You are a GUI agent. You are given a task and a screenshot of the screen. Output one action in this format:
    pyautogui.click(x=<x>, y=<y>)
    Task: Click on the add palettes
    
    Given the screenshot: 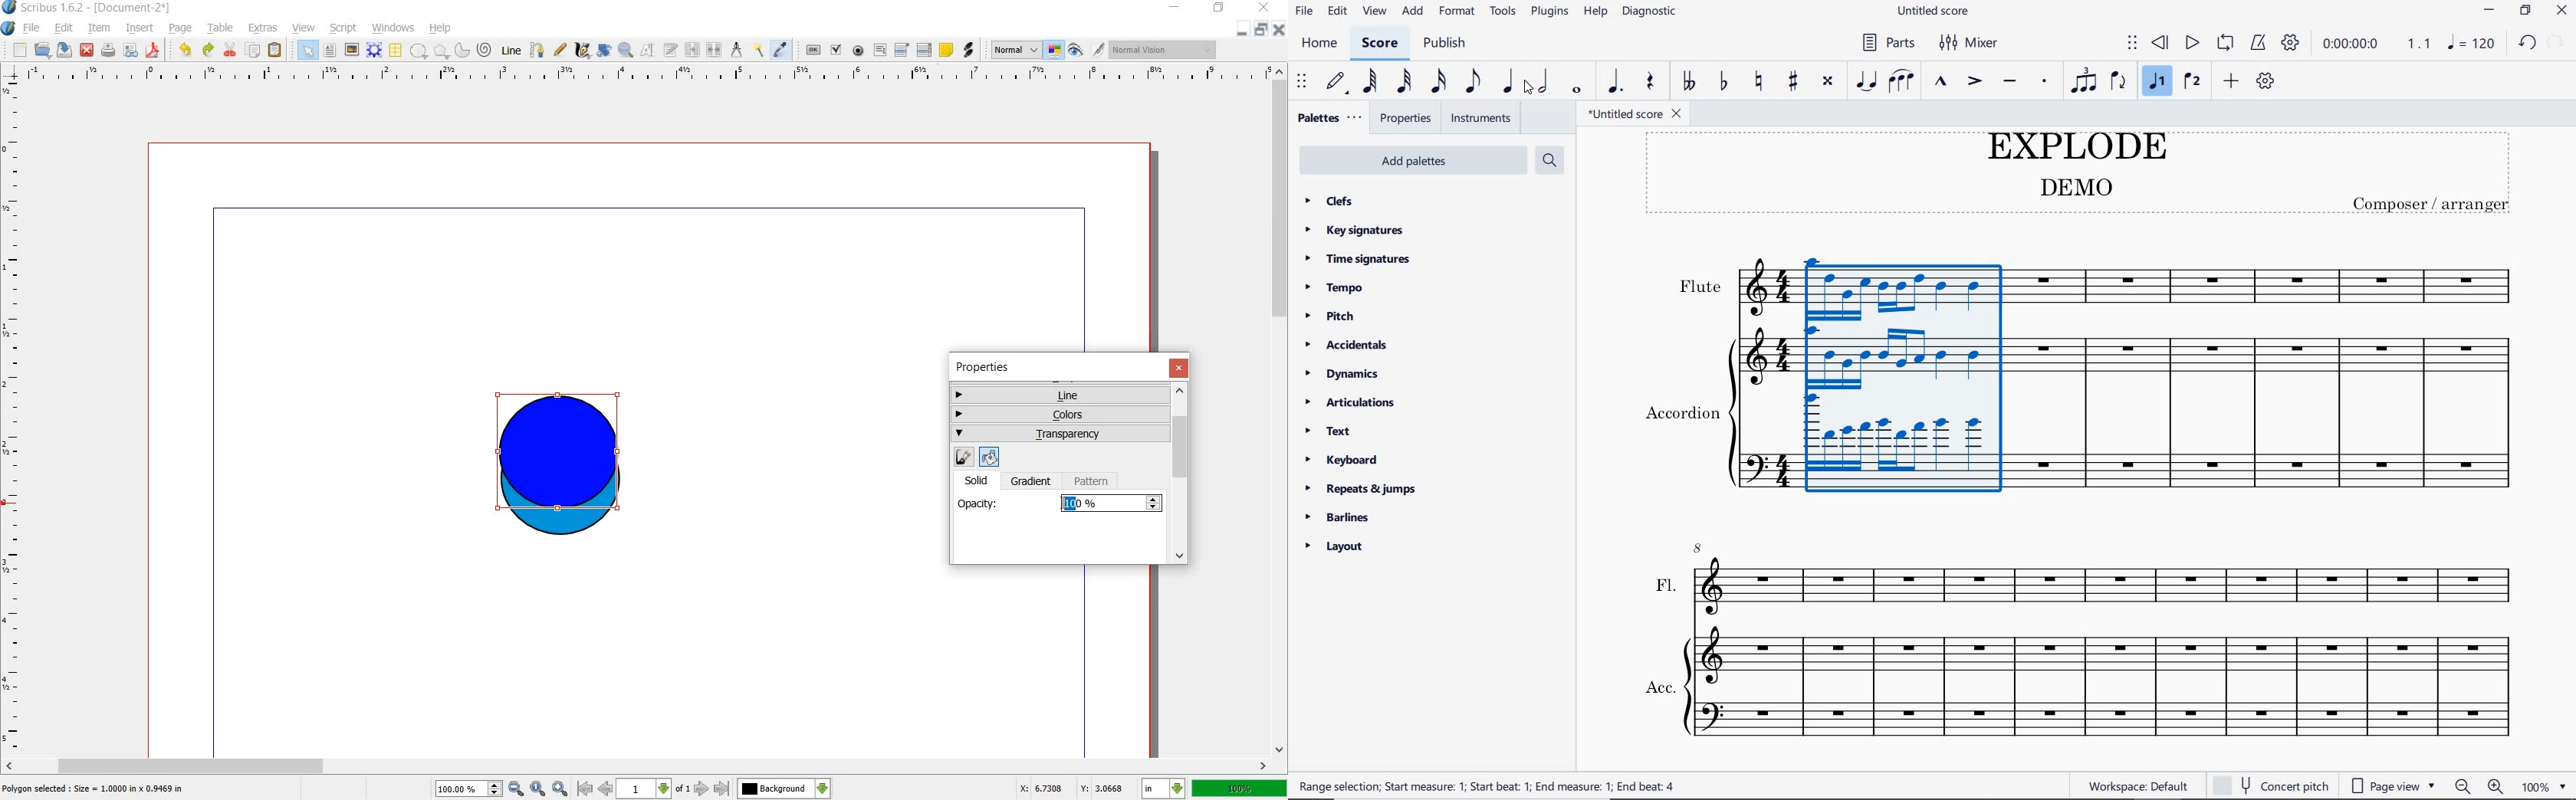 What is the action you would take?
    pyautogui.click(x=1411, y=161)
    